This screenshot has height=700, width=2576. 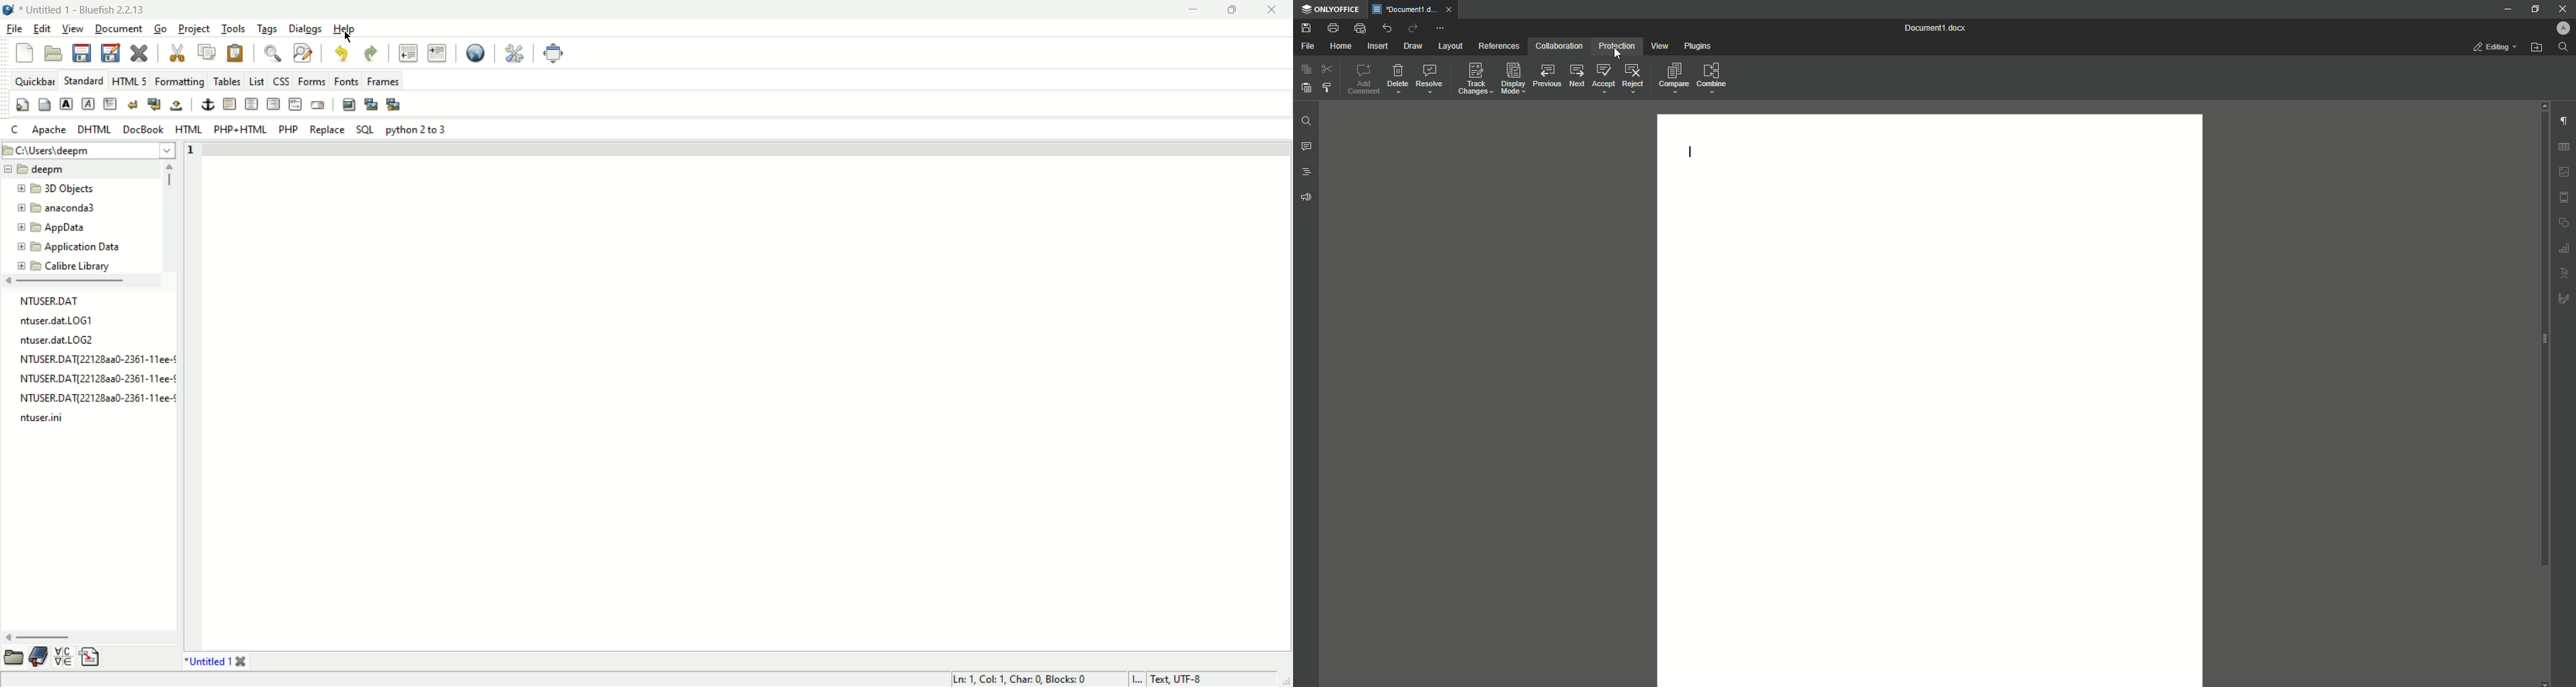 I want to click on Print, so click(x=1331, y=28).